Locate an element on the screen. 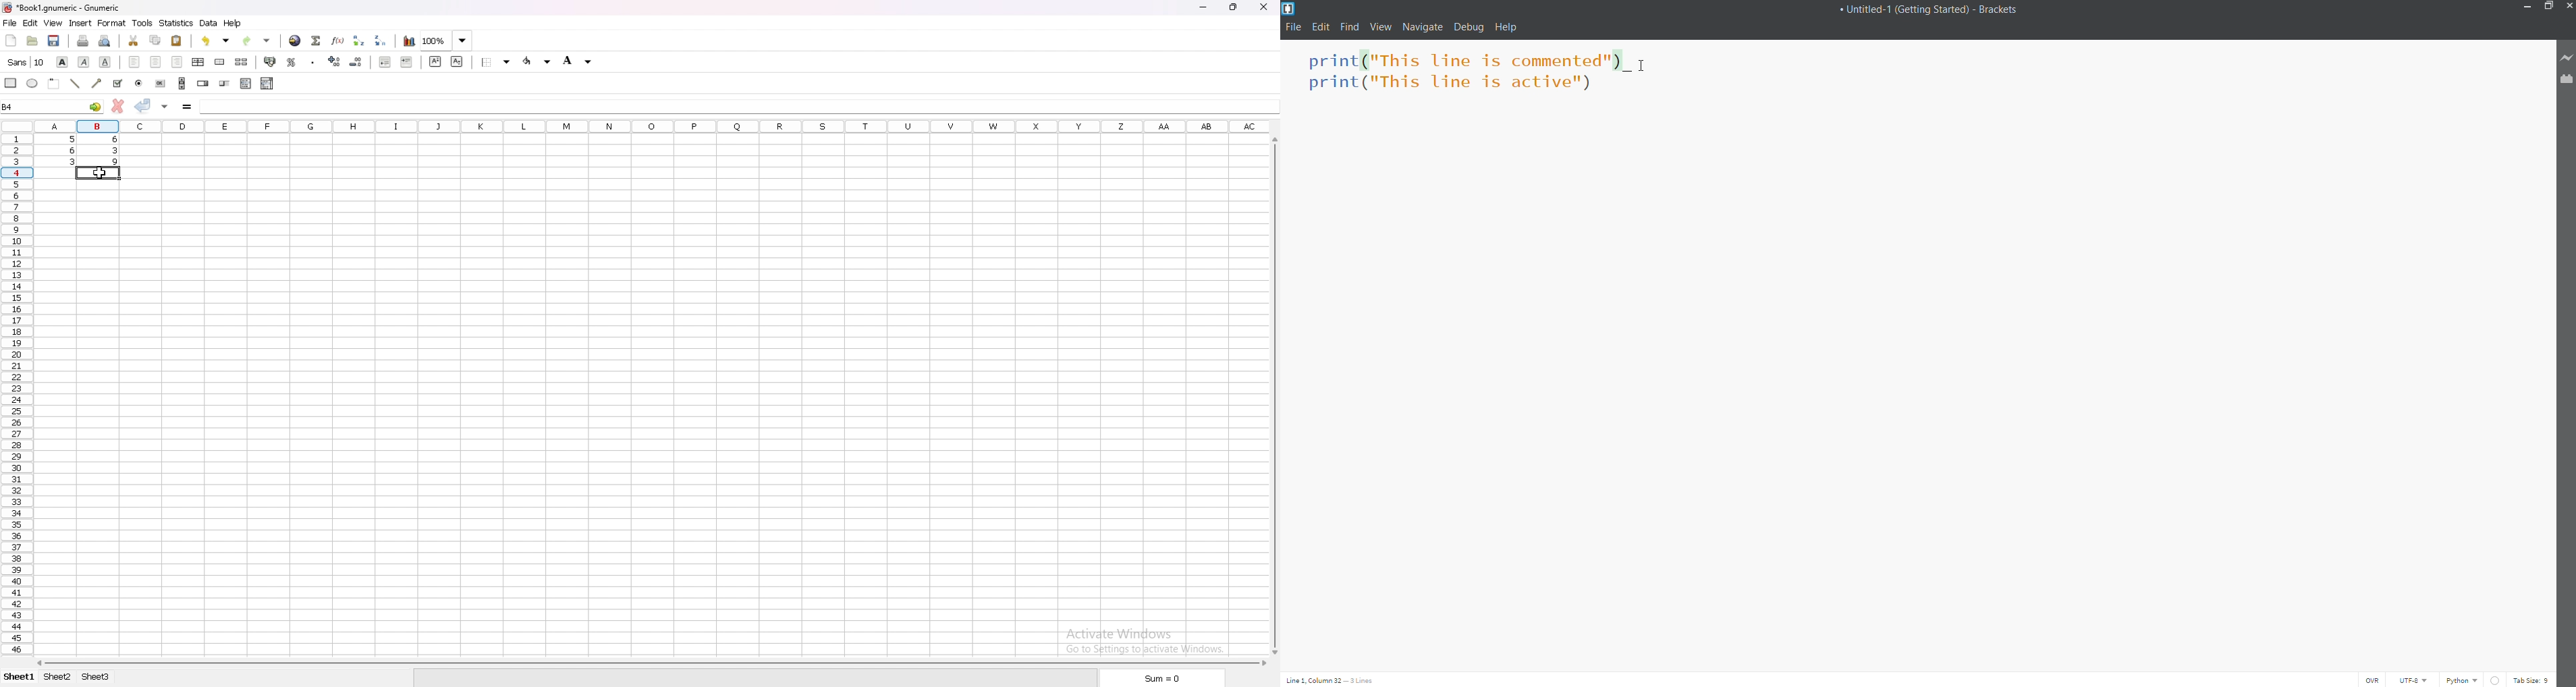  Line preview is located at coordinates (2567, 58).